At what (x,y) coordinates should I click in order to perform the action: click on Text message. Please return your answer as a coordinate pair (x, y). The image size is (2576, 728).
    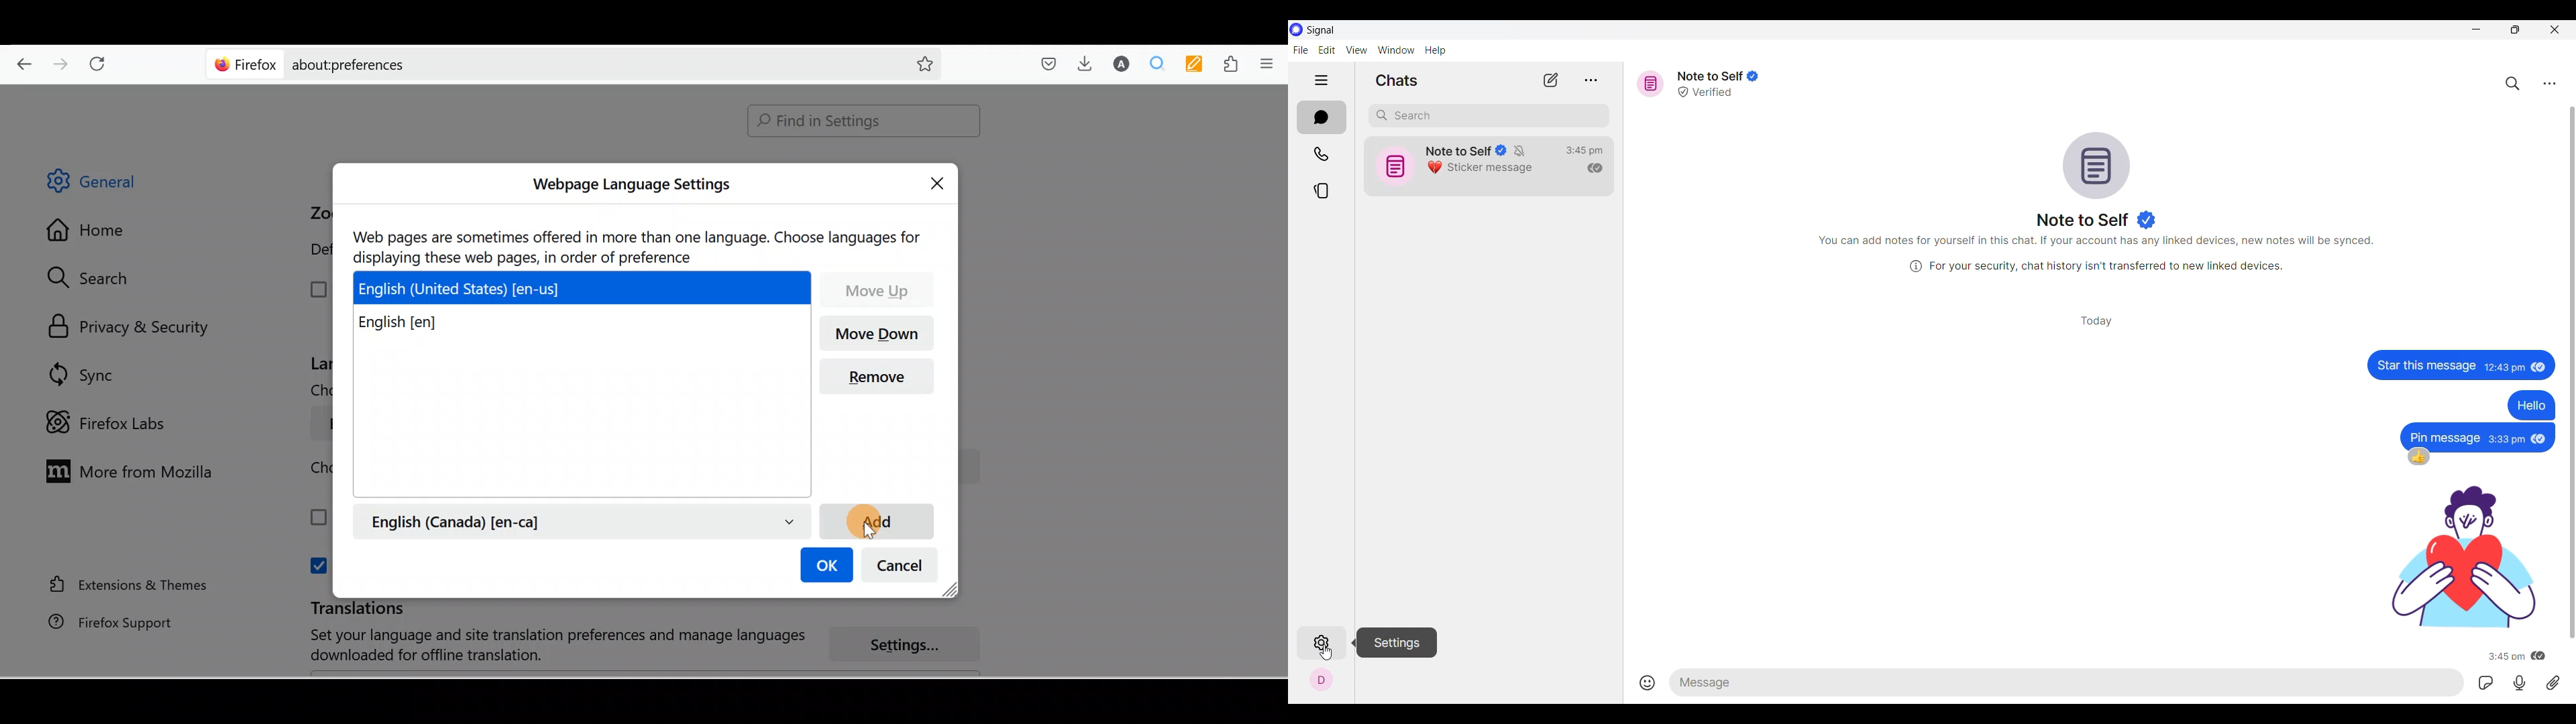
    Looking at the image, I should click on (2425, 364).